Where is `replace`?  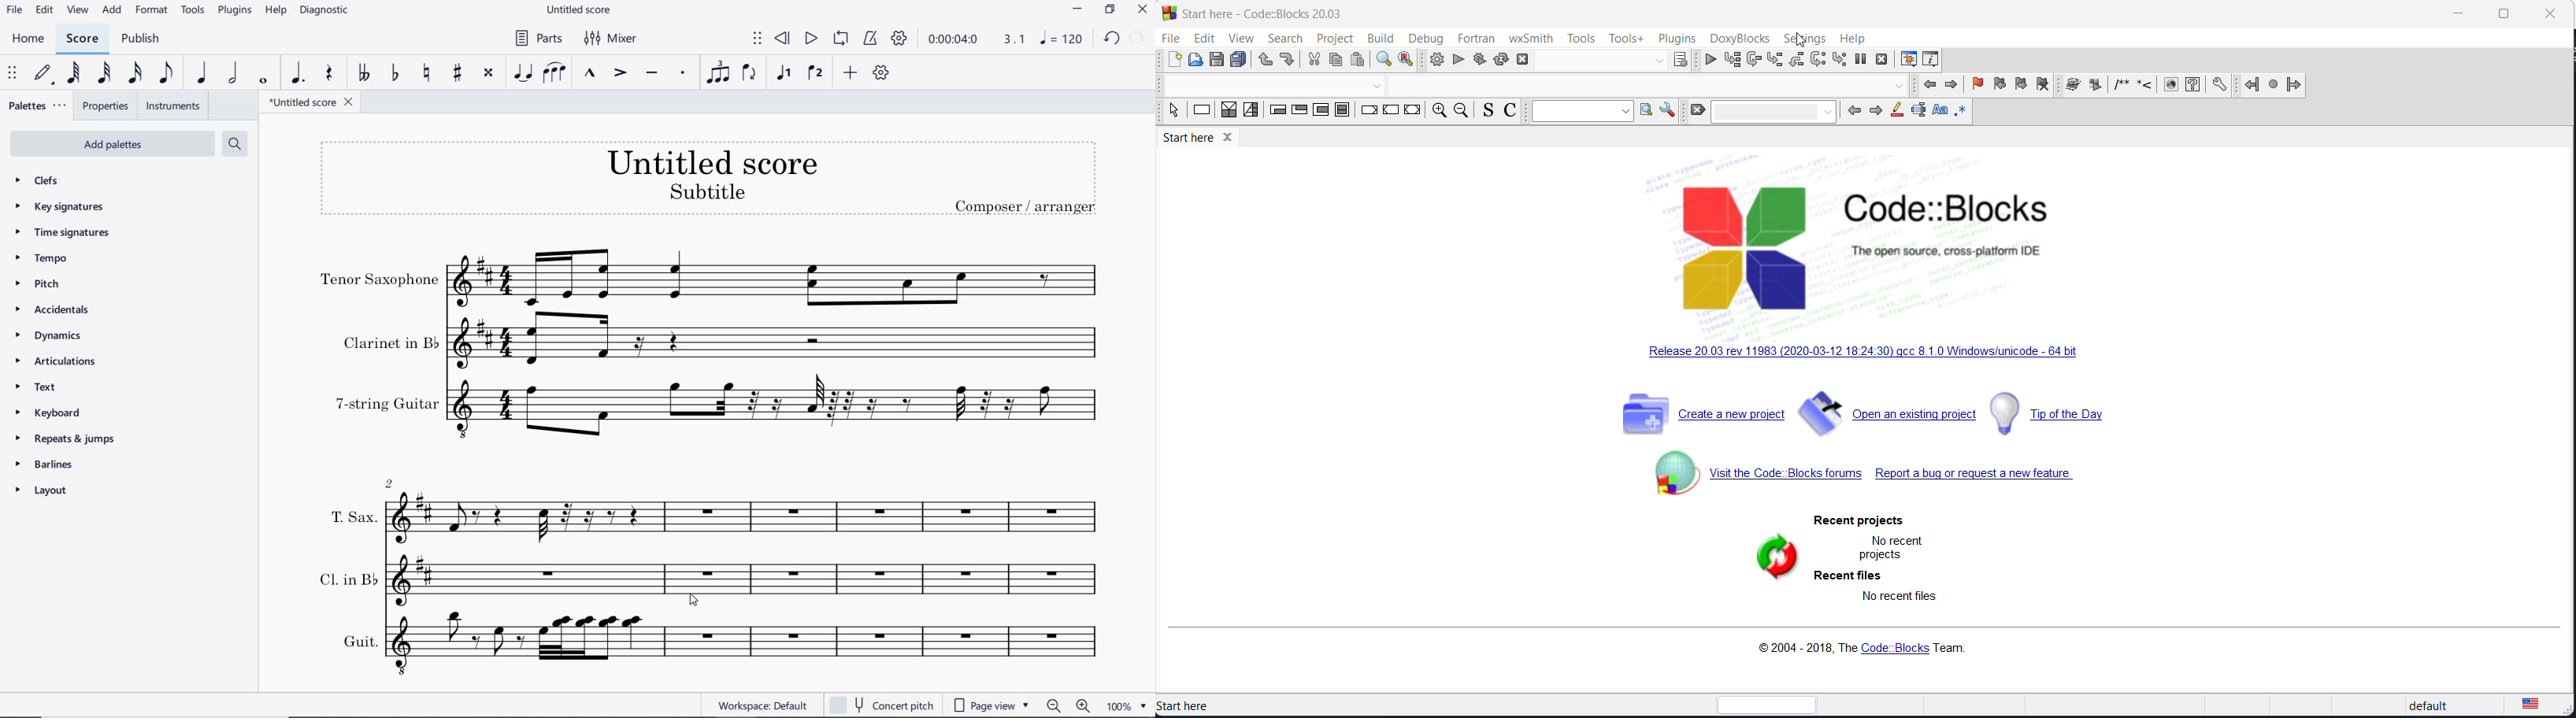
replace is located at coordinates (1409, 60).